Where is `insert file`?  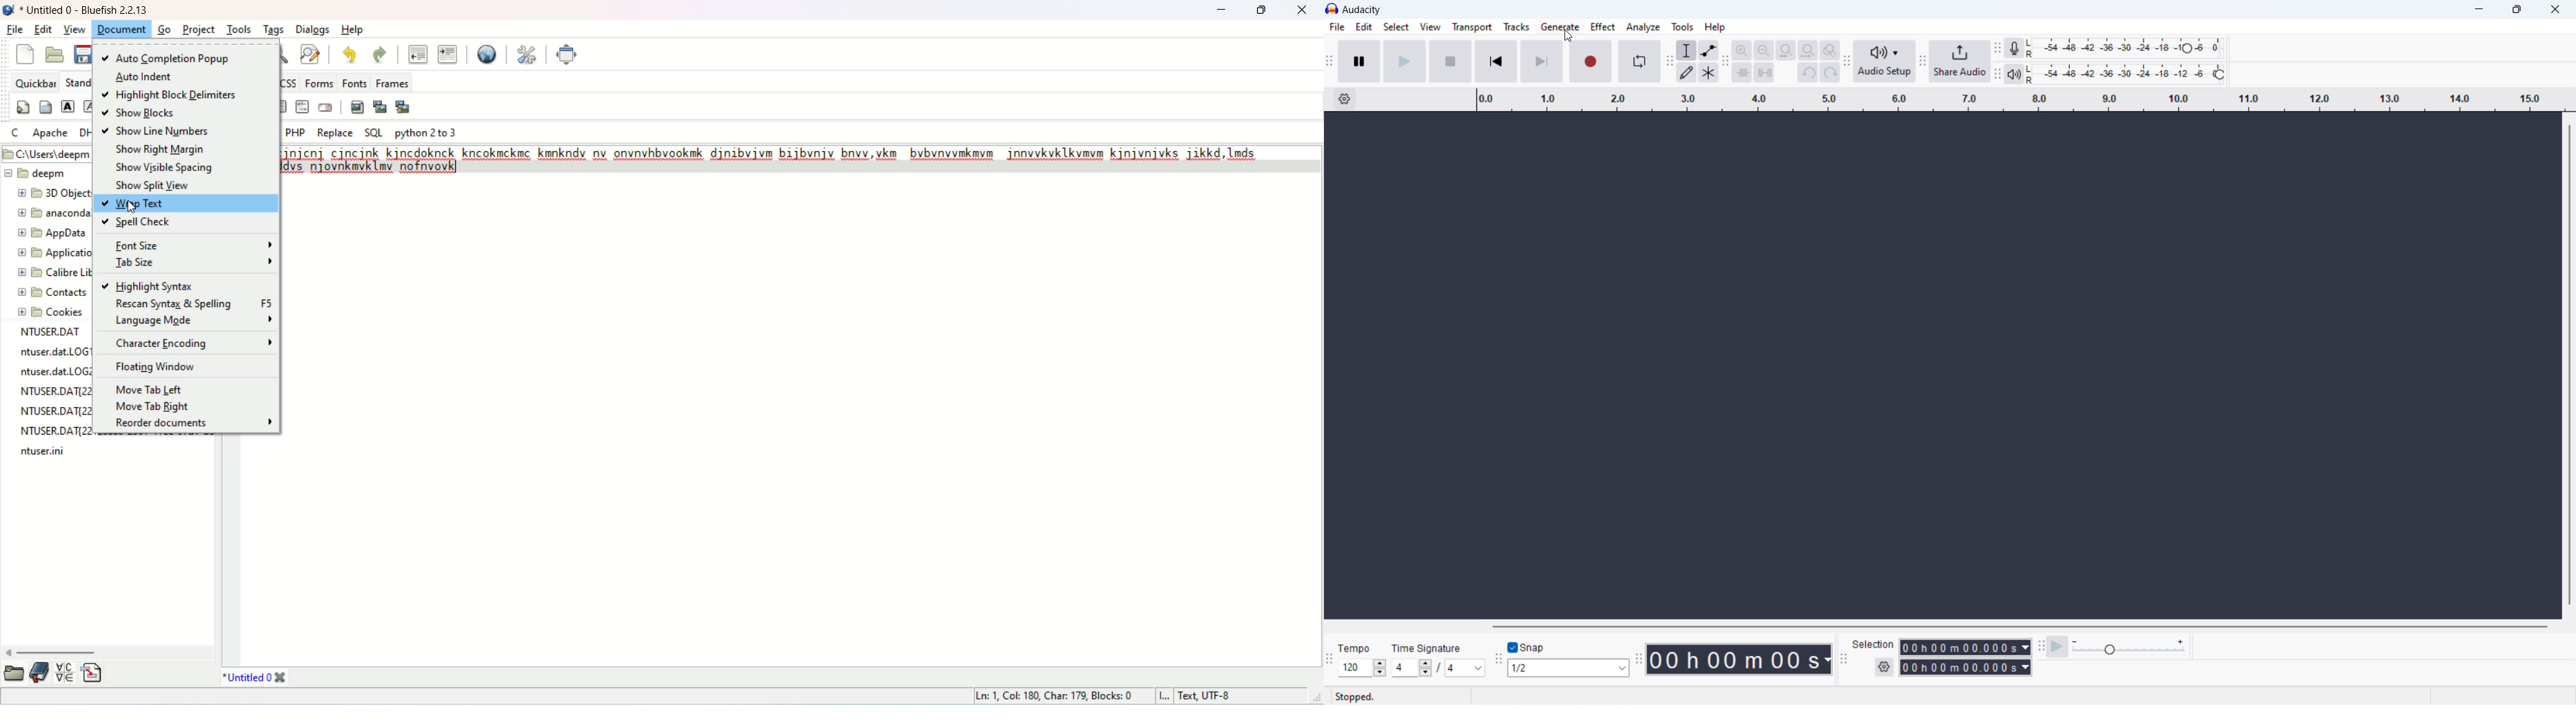 insert file is located at coordinates (96, 673).